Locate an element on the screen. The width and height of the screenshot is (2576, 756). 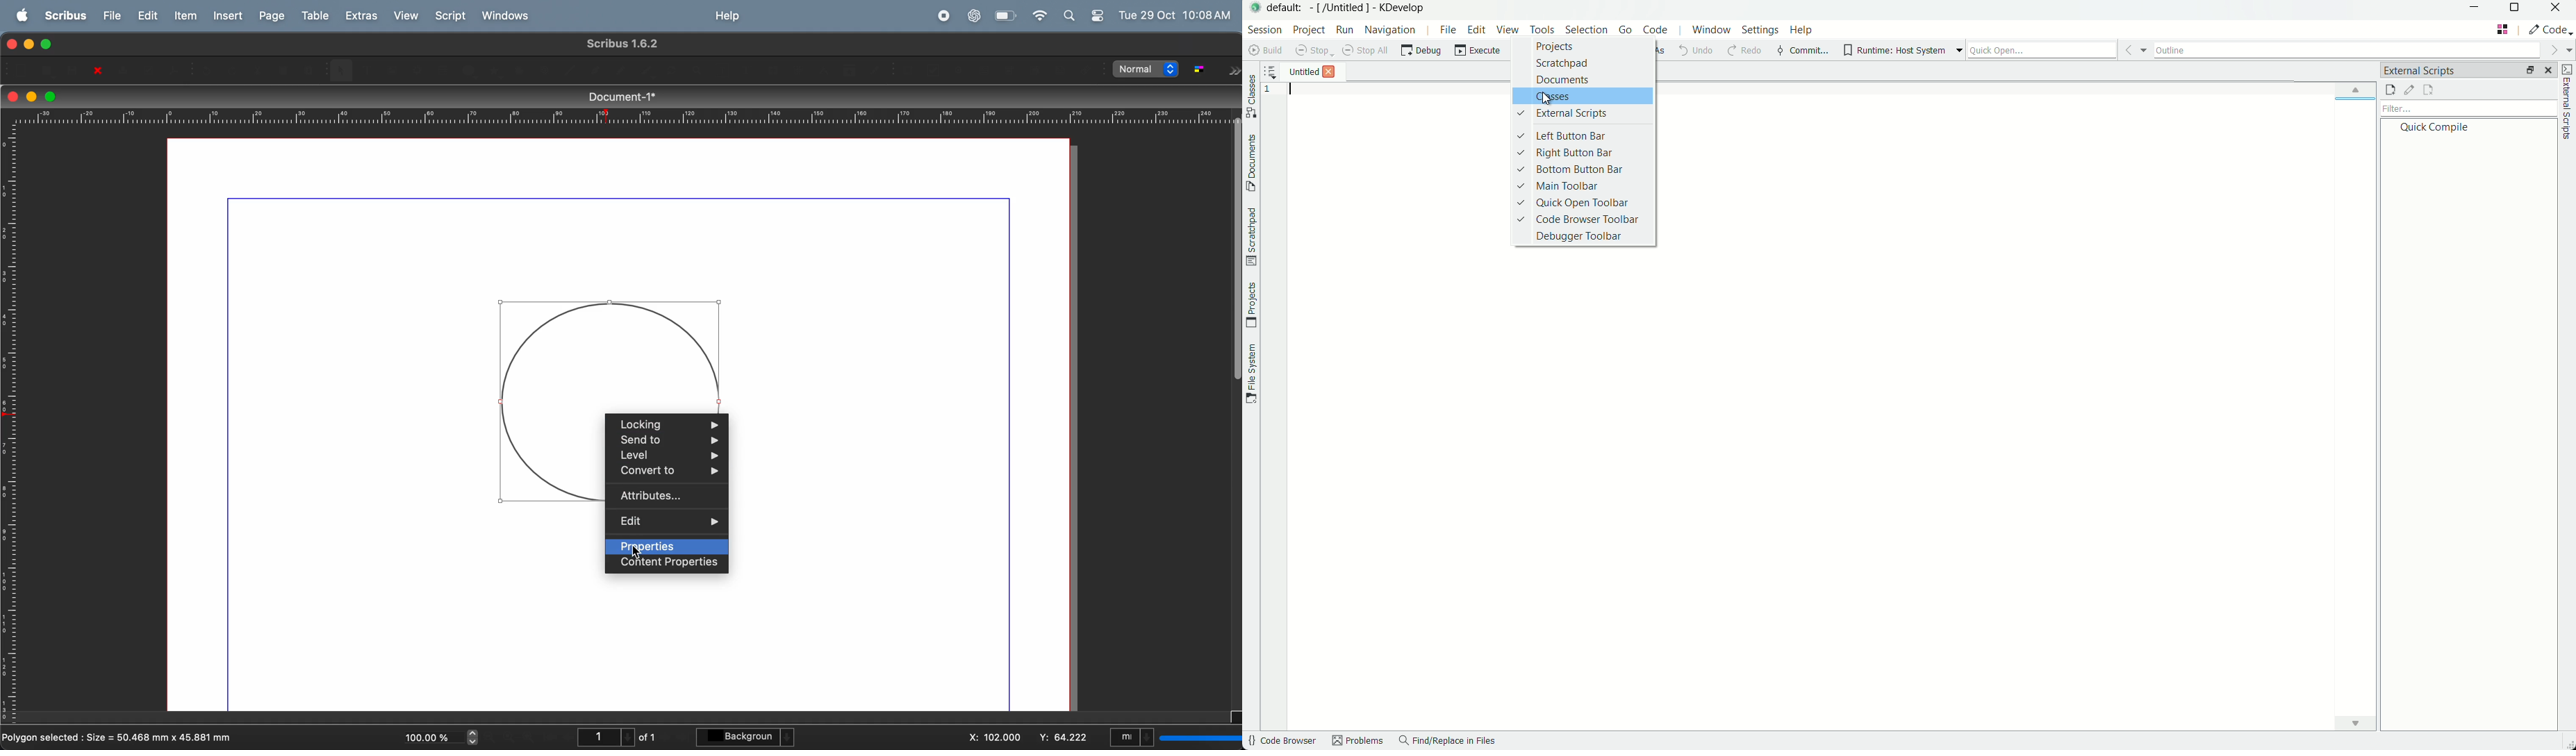
minimize is located at coordinates (32, 97).